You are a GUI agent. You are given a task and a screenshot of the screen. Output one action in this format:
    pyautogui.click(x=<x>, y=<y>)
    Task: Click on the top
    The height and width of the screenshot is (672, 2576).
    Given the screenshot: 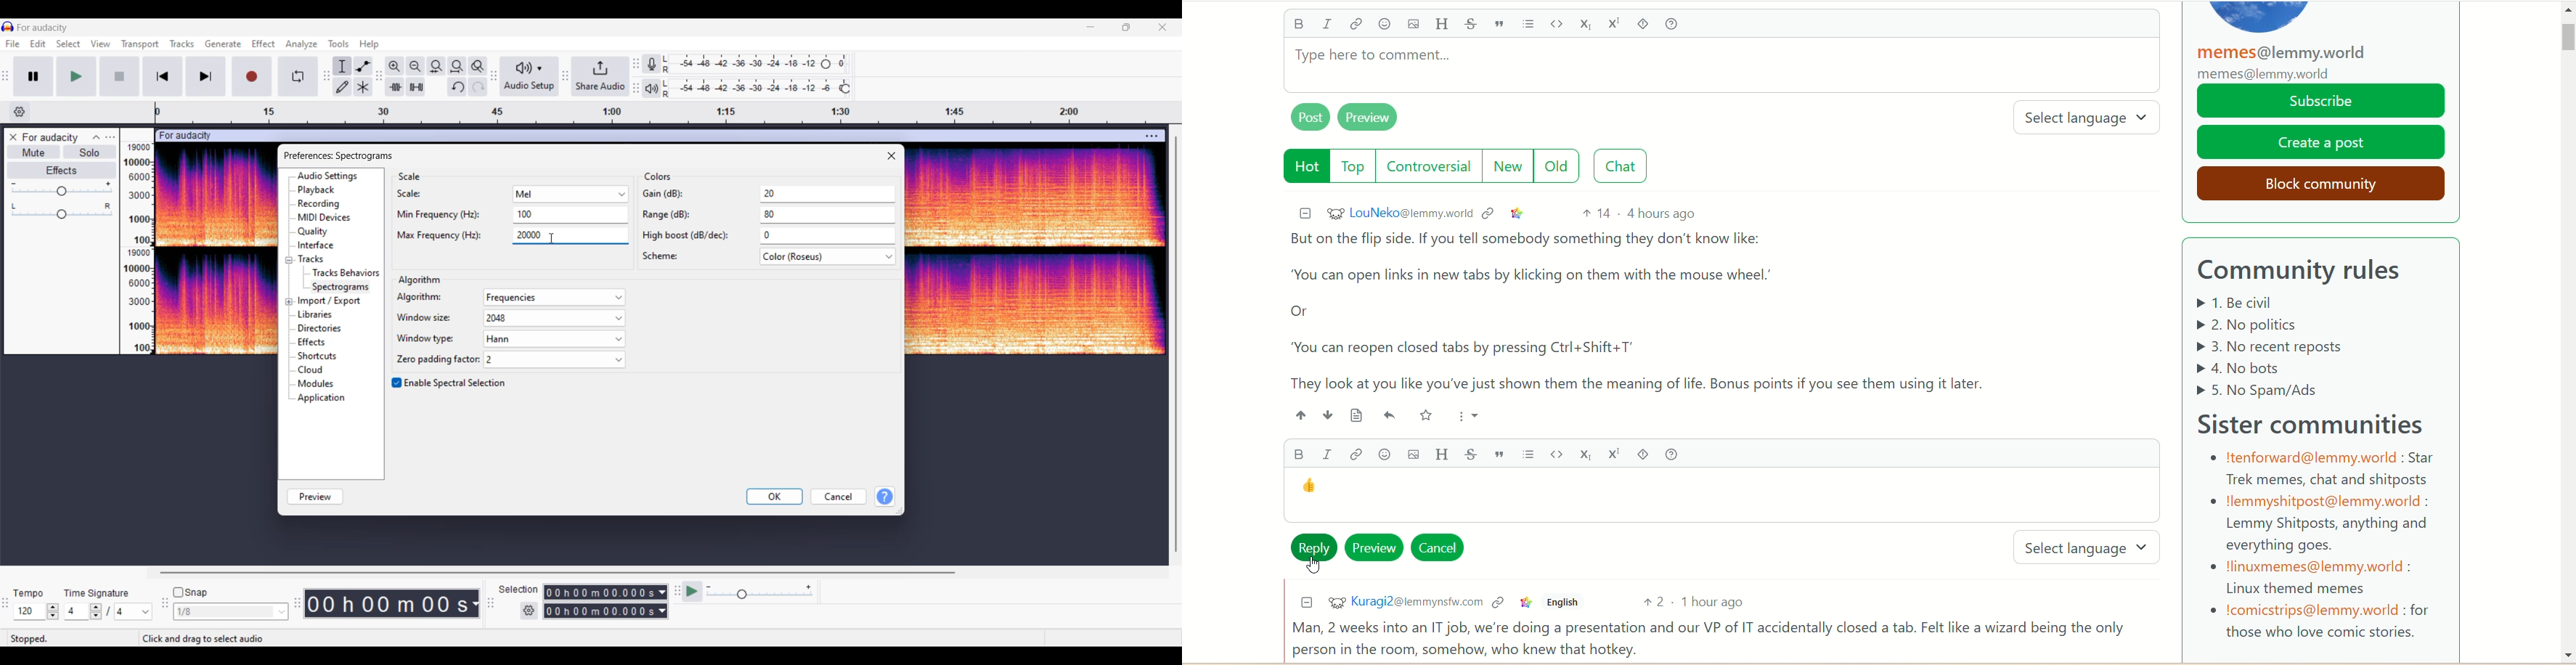 What is the action you would take?
    pyautogui.click(x=1353, y=168)
    